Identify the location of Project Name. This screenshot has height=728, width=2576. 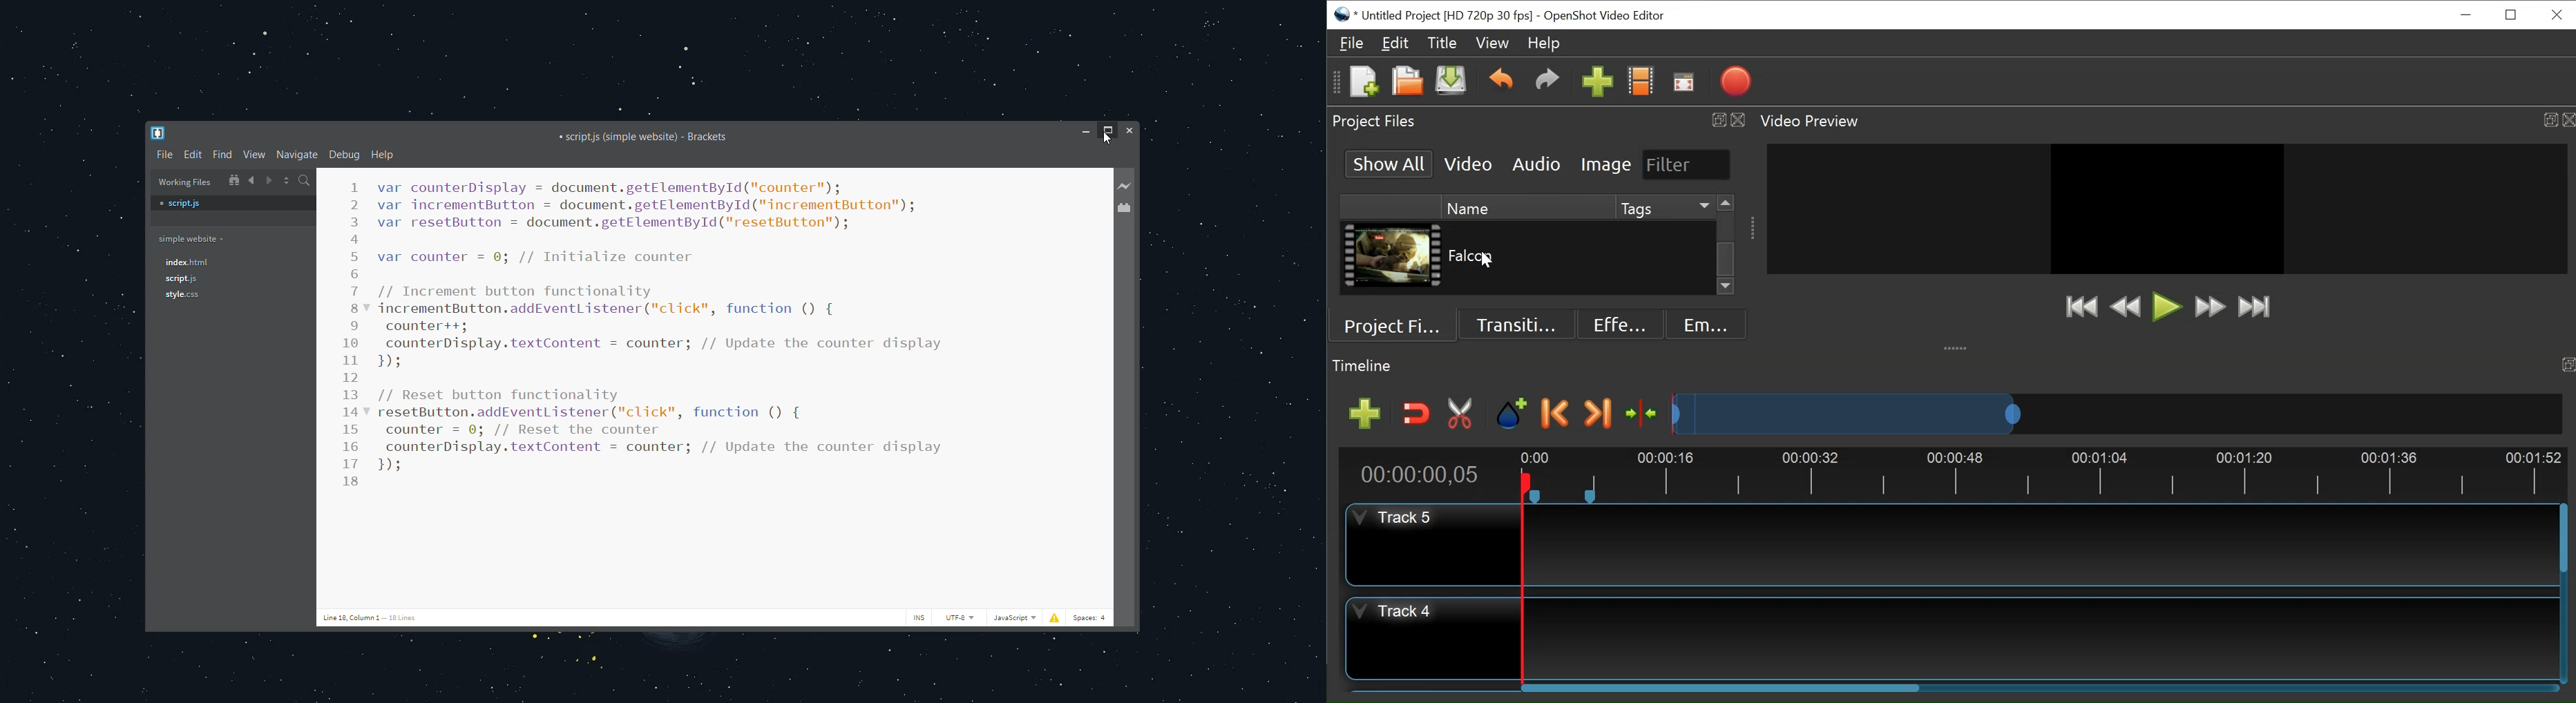
(1450, 14).